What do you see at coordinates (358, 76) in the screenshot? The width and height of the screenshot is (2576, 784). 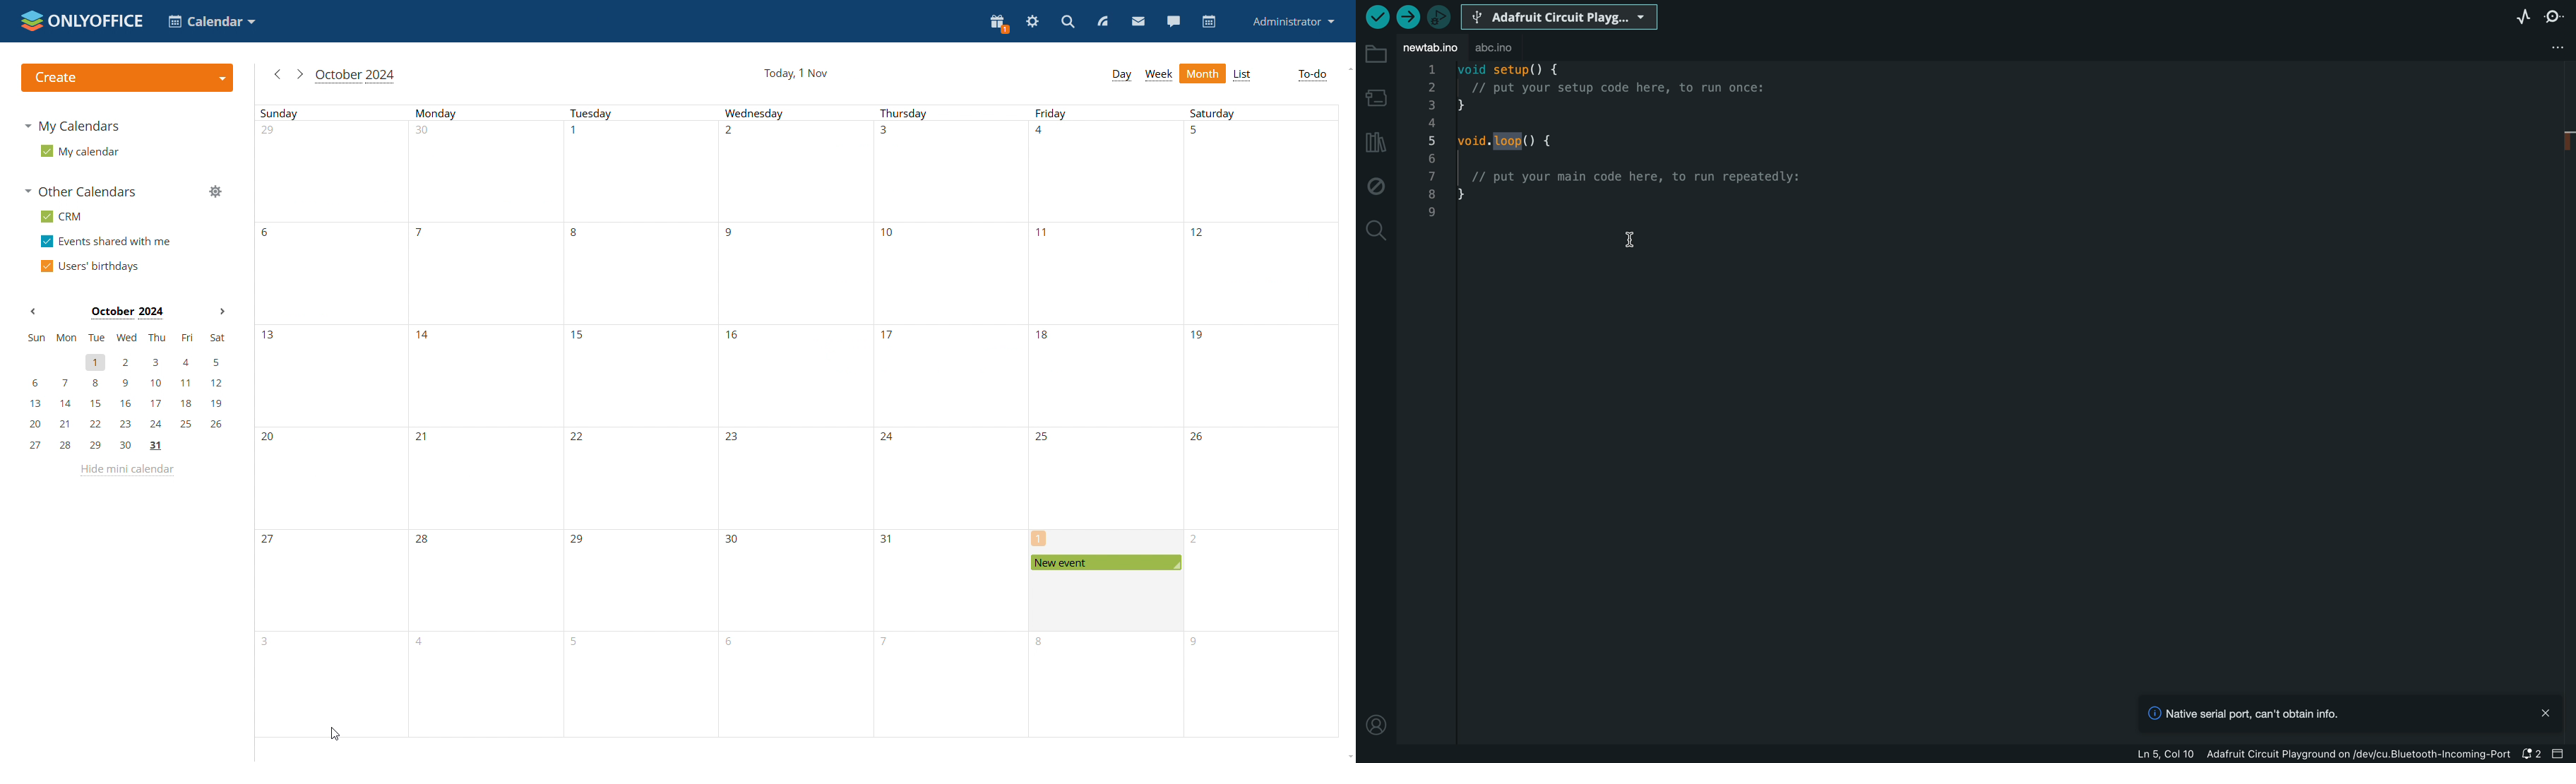 I see `month in view` at bounding box center [358, 76].